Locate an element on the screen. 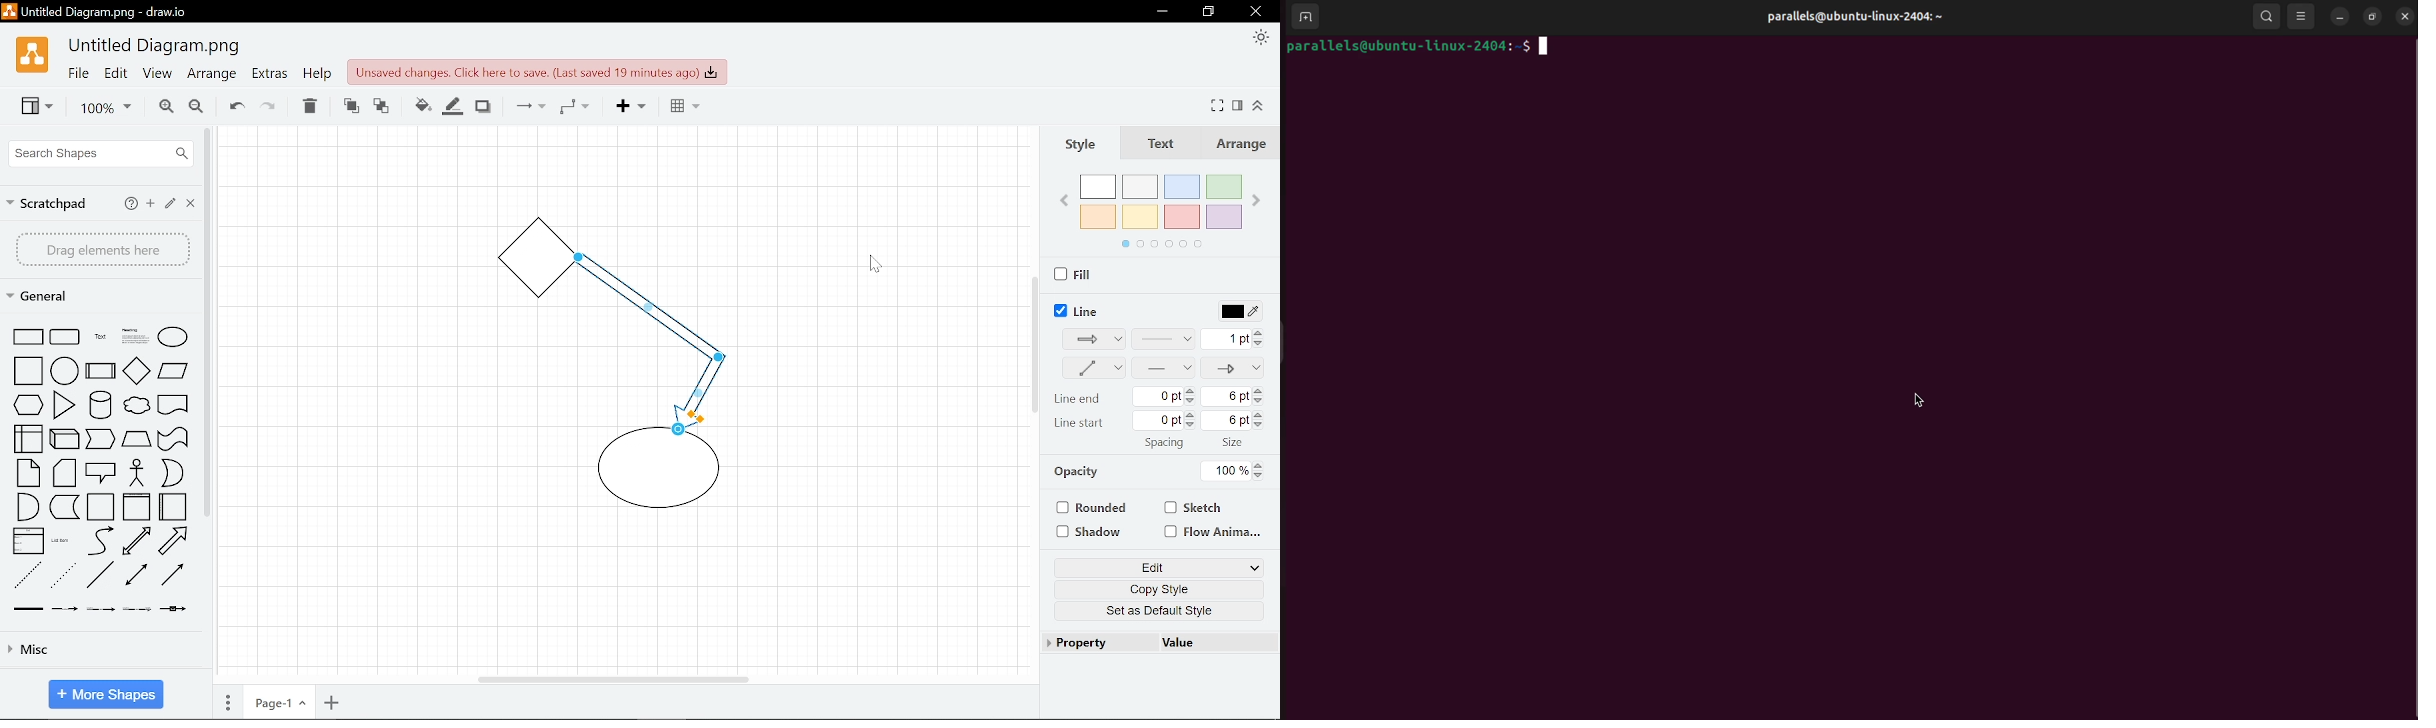  Way points is located at coordinates (1092, 337).